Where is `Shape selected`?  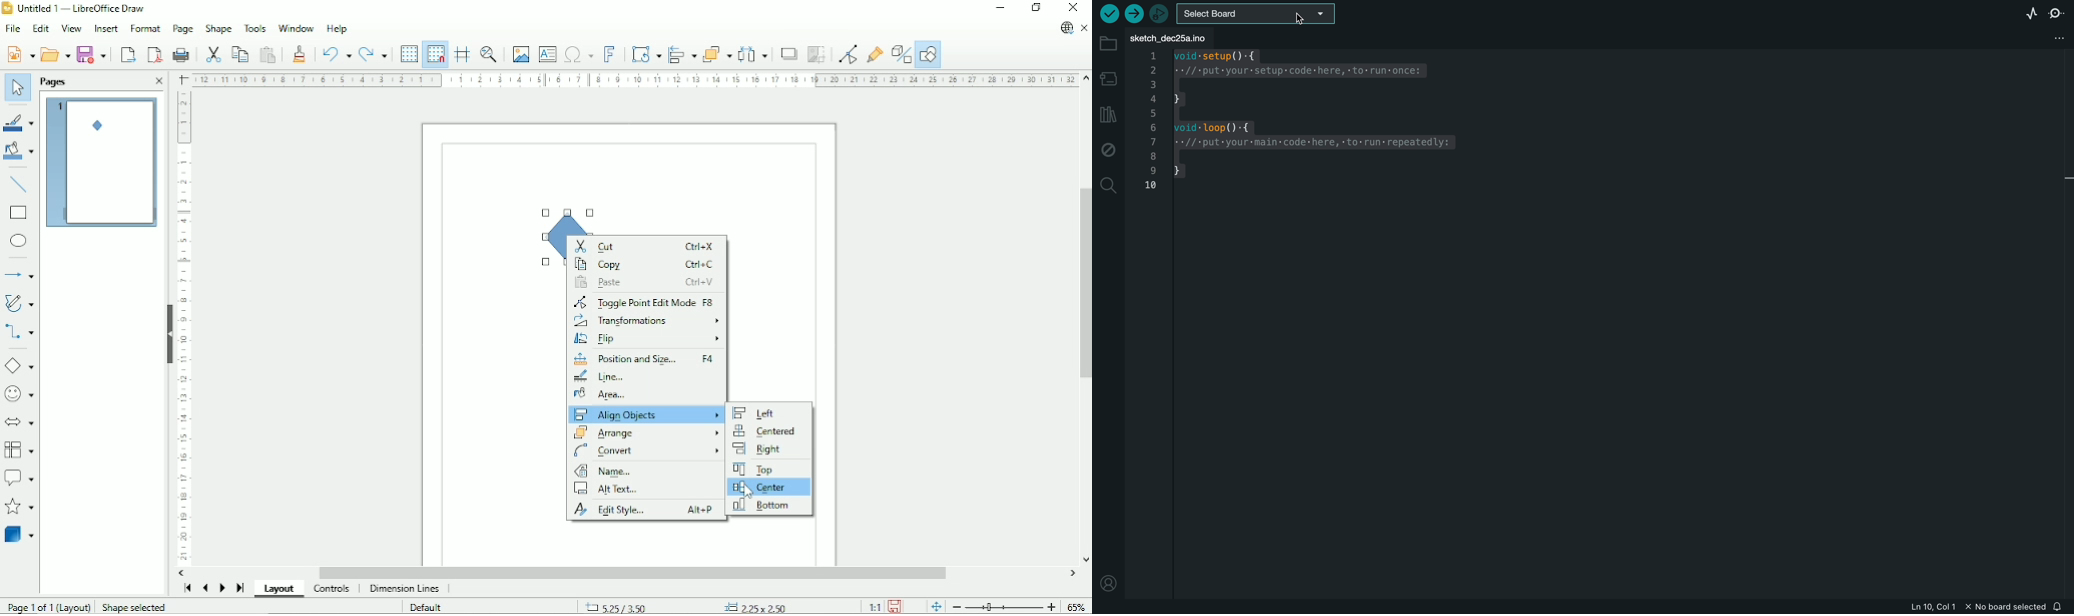 Shape selected is located at coordinates (135, 605).